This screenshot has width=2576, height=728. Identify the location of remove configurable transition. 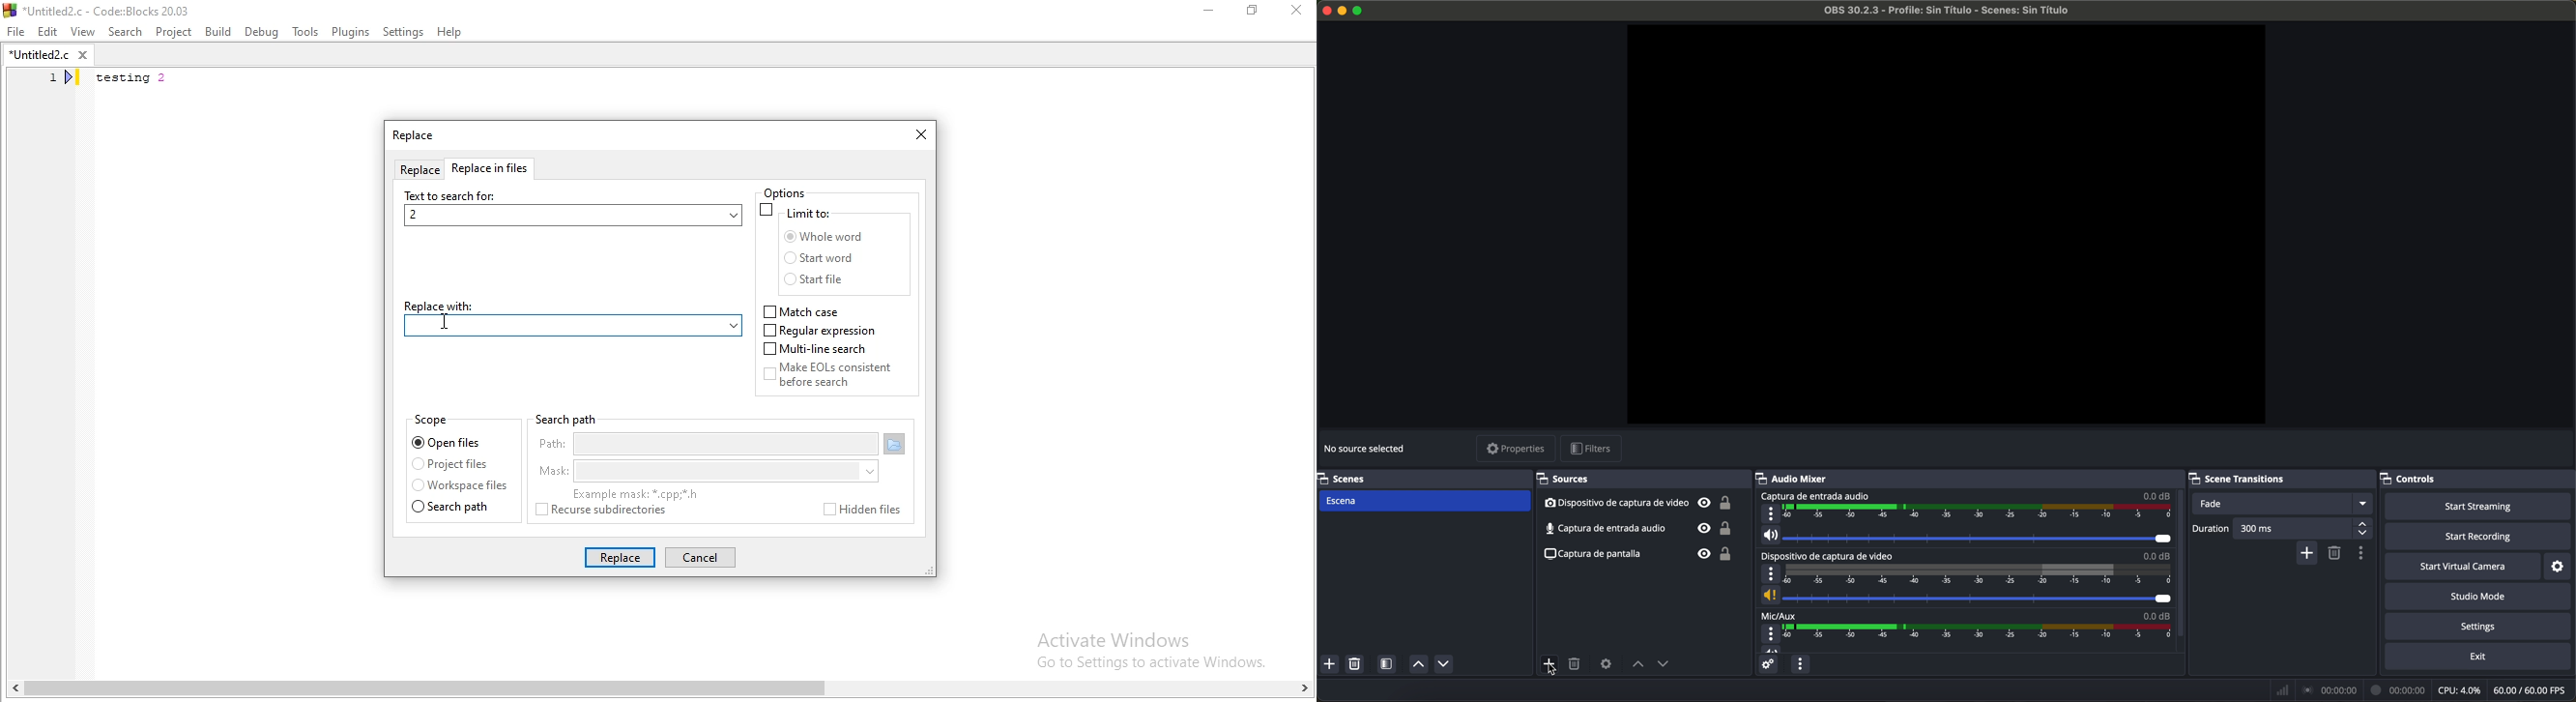
(2336, 554).